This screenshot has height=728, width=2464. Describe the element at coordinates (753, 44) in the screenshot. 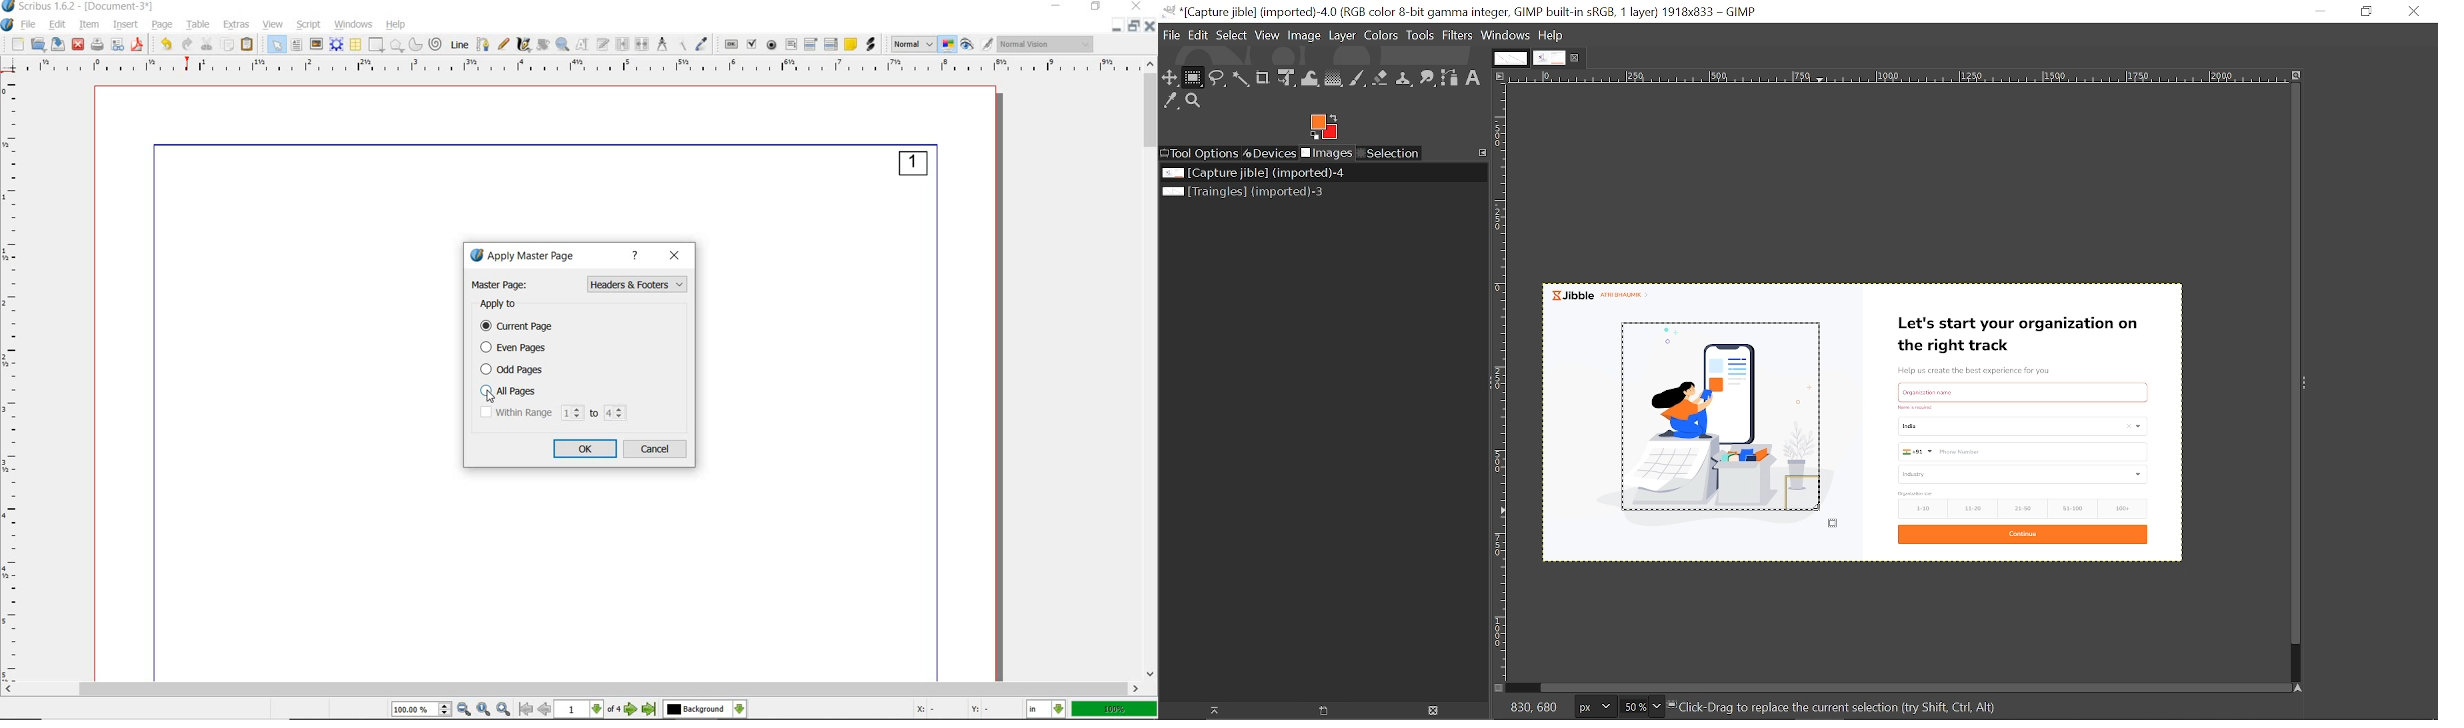

I see `pdf check box` at that location.